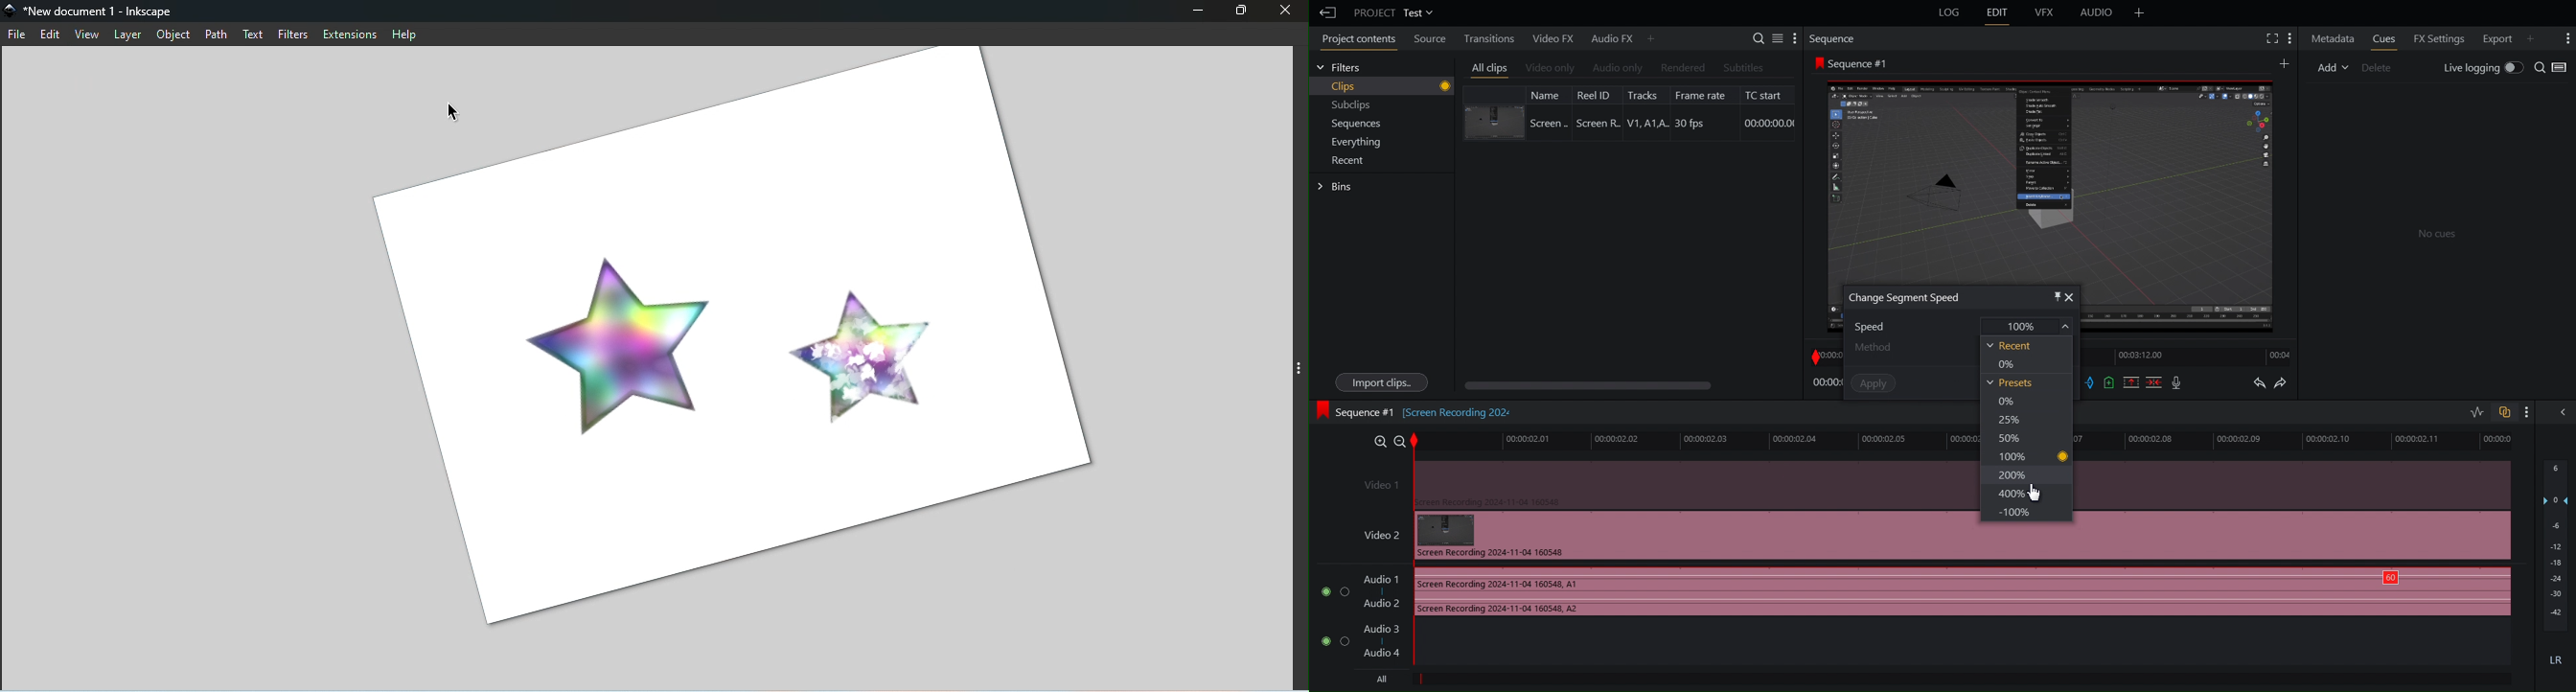 The image size is (2576, 700). What do you see at coordinates (2383, 66) in the screenshot?
I see `Delete` at bounding box center [2383, 66].